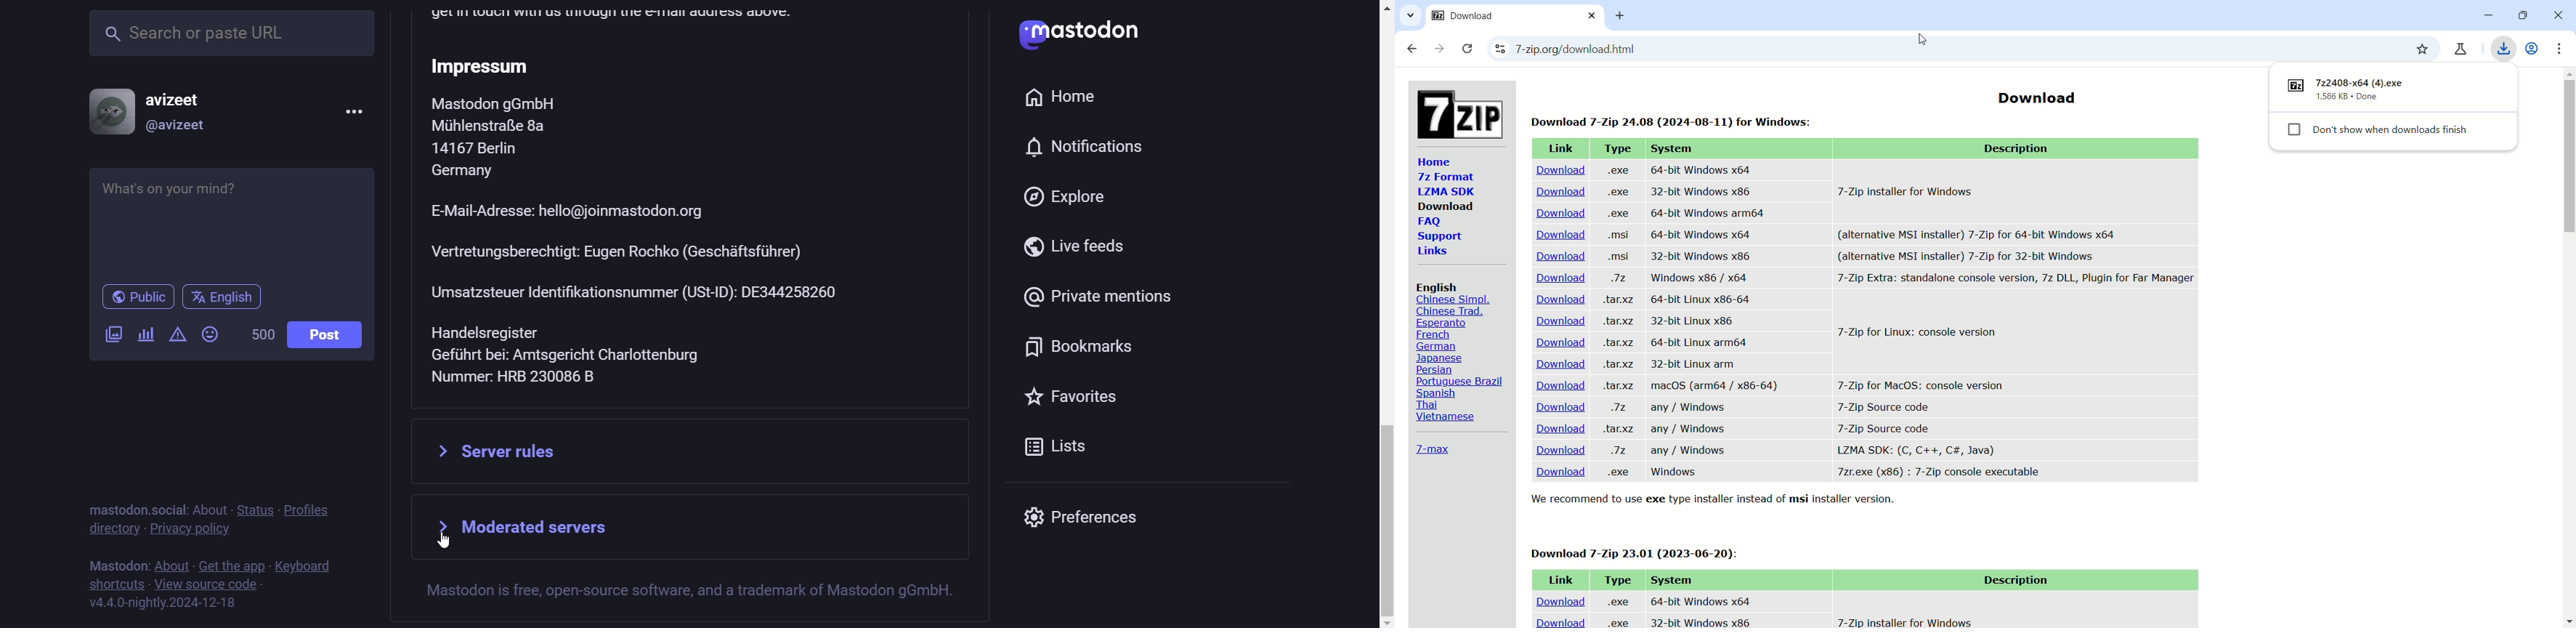 This screenshot has height=644, width=2576. What do you see at coordinates (1618, 430) in the screenshot?
I see `.tar.xz` at bounding box center [1618, 430].